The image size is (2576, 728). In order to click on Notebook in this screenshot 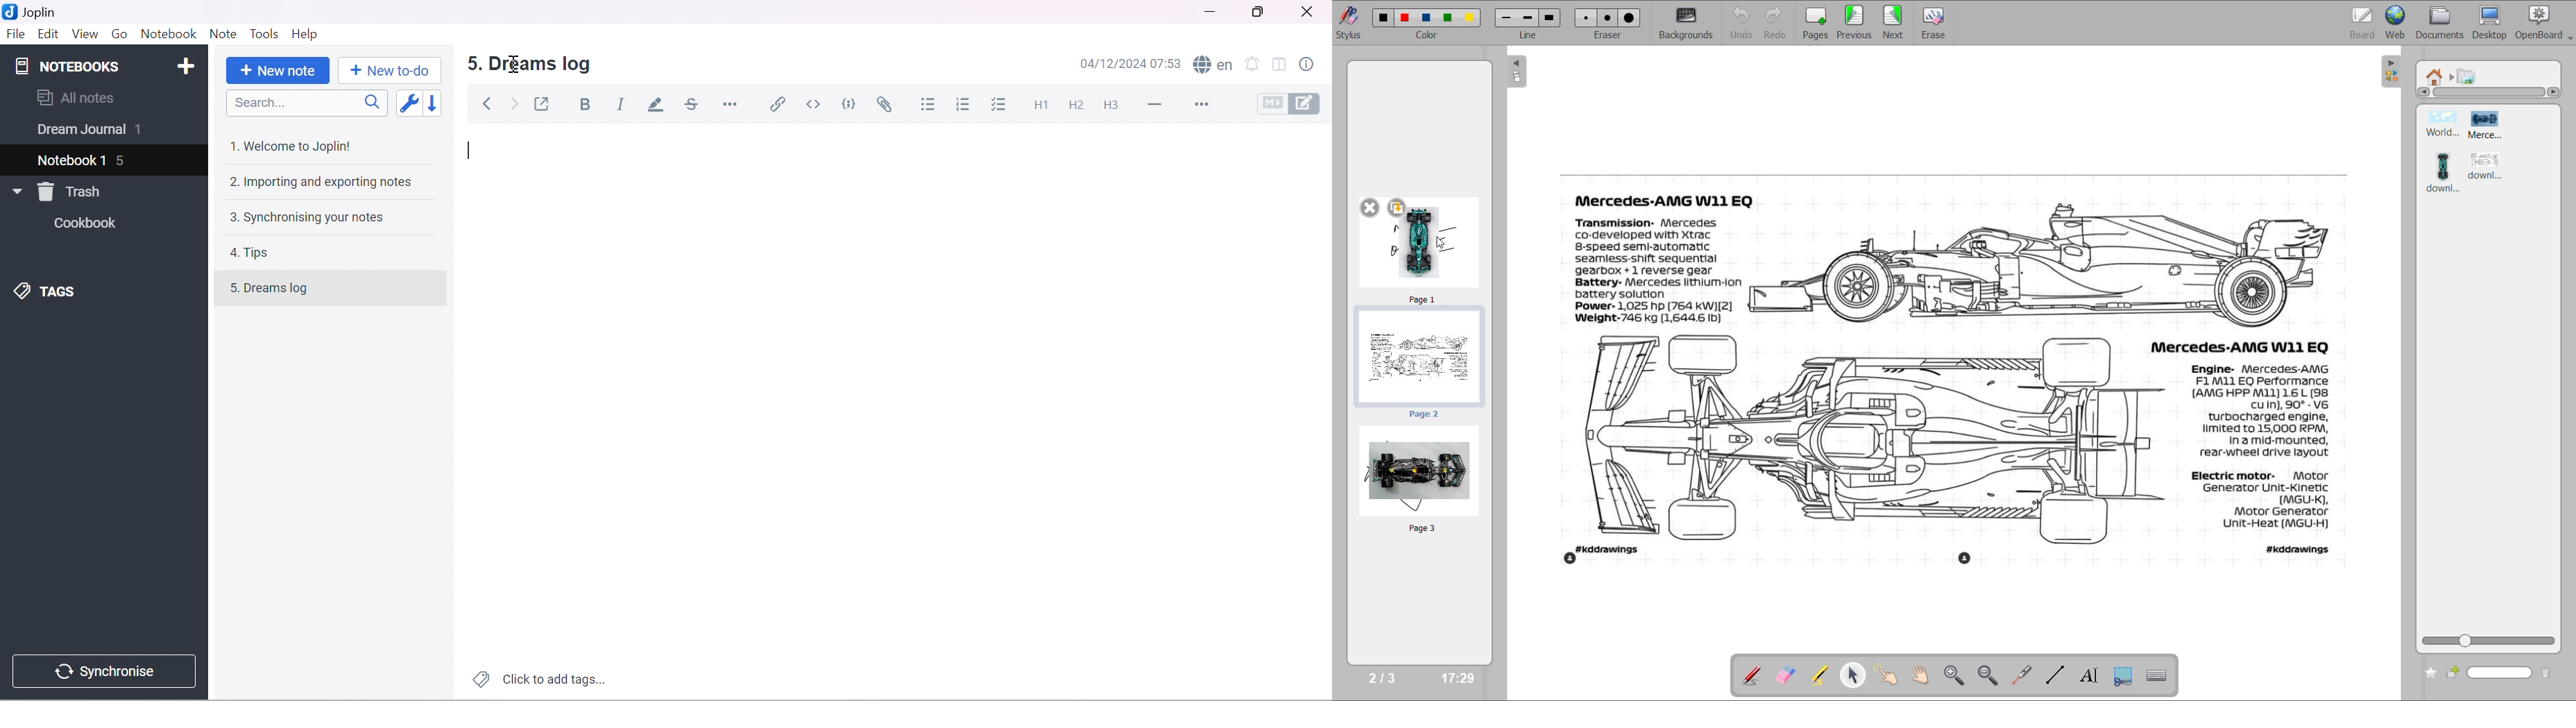, I will do `click(170, 35)`.